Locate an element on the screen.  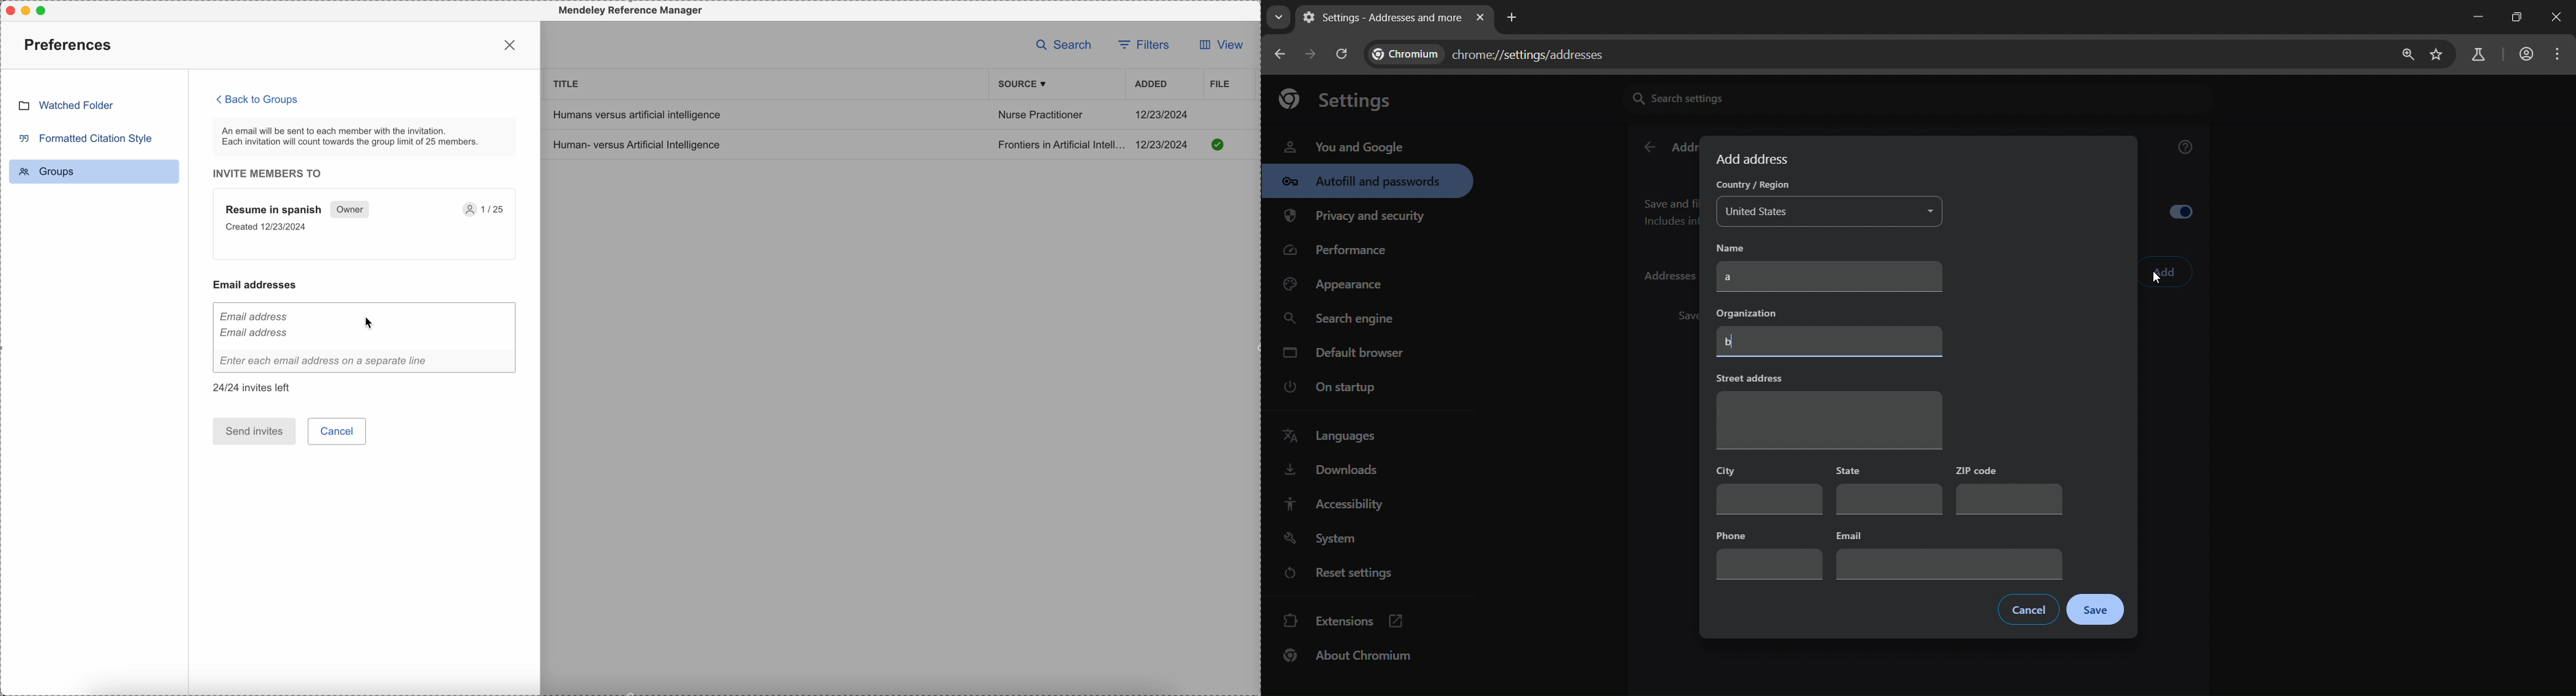
settings is located at coordinates (1342, 98).